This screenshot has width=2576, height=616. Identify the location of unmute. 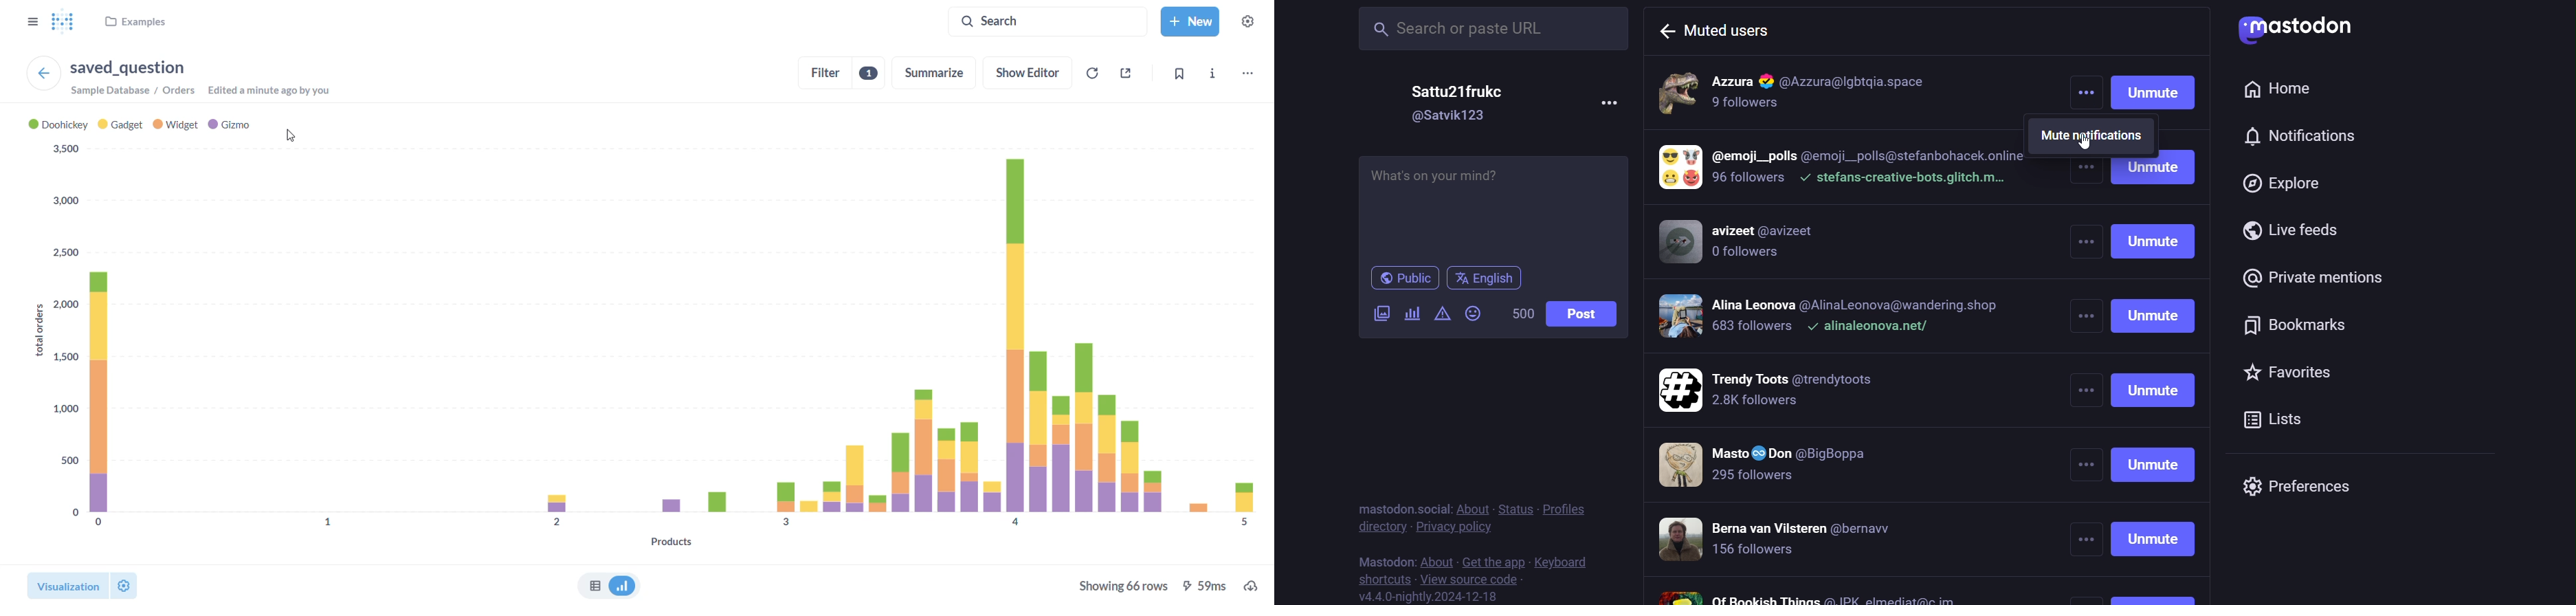
(2155, 89).